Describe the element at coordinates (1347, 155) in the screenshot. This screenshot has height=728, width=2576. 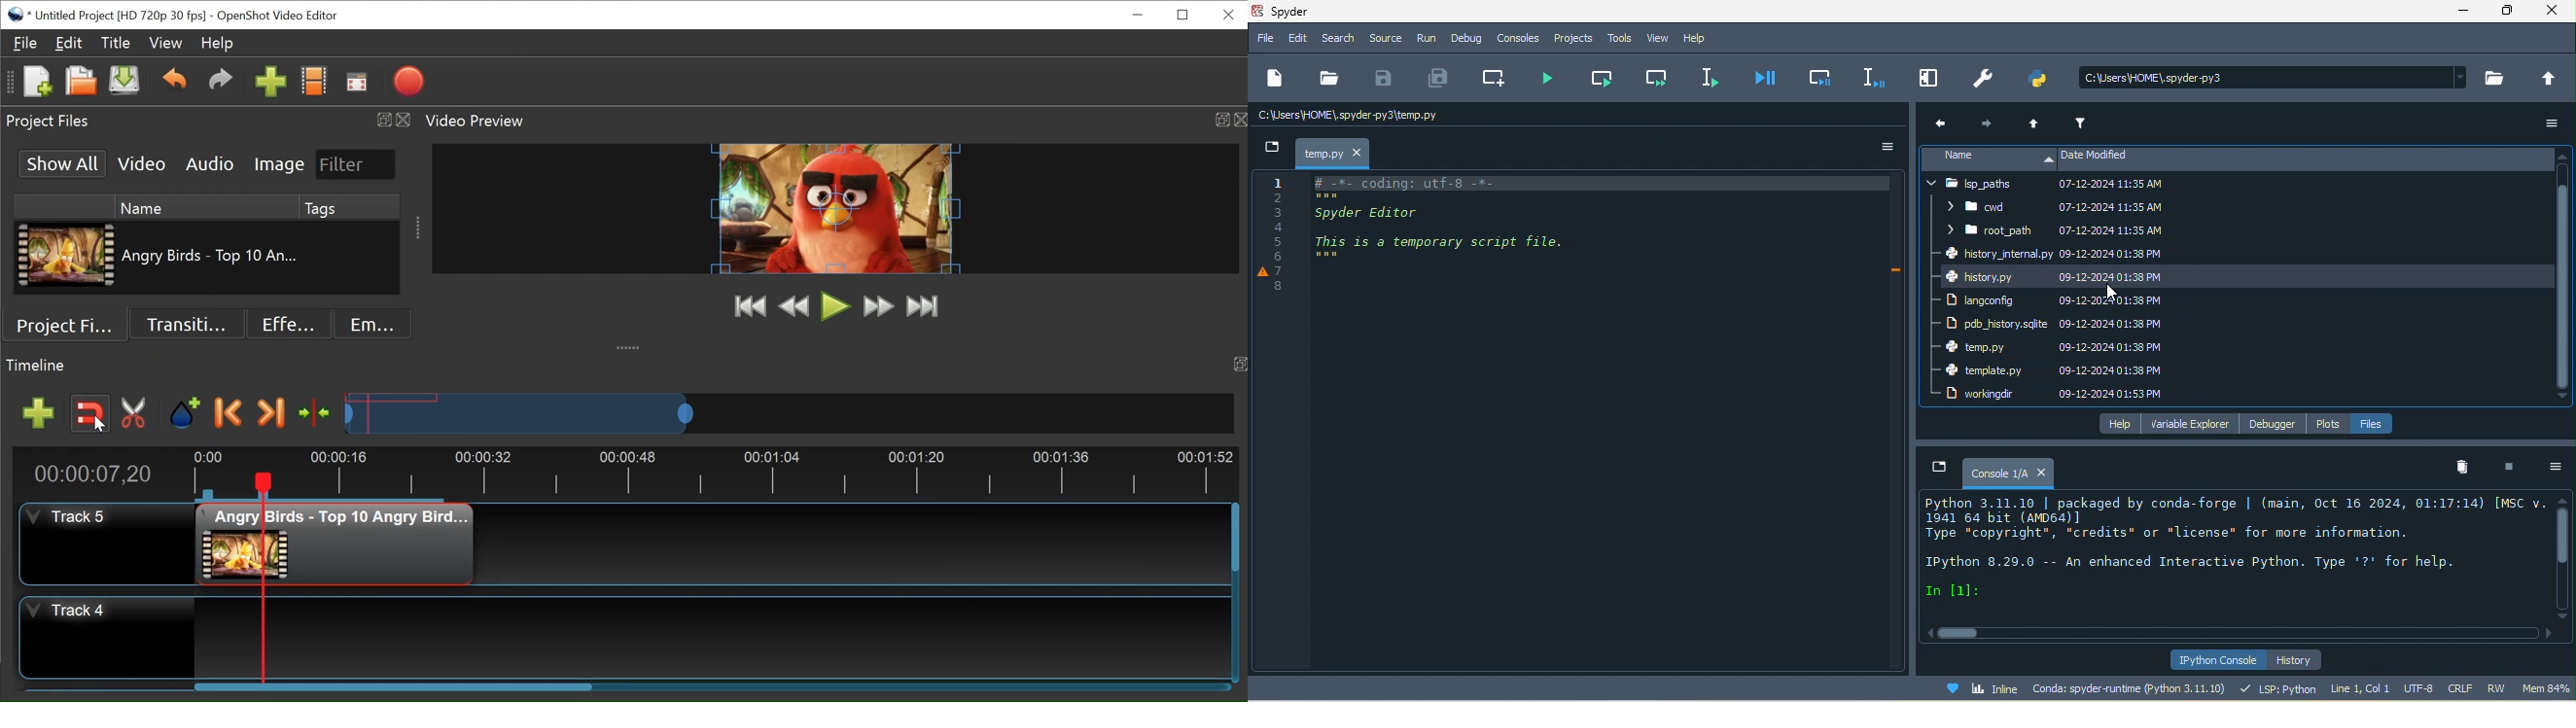
I see `temp.py` at that location.